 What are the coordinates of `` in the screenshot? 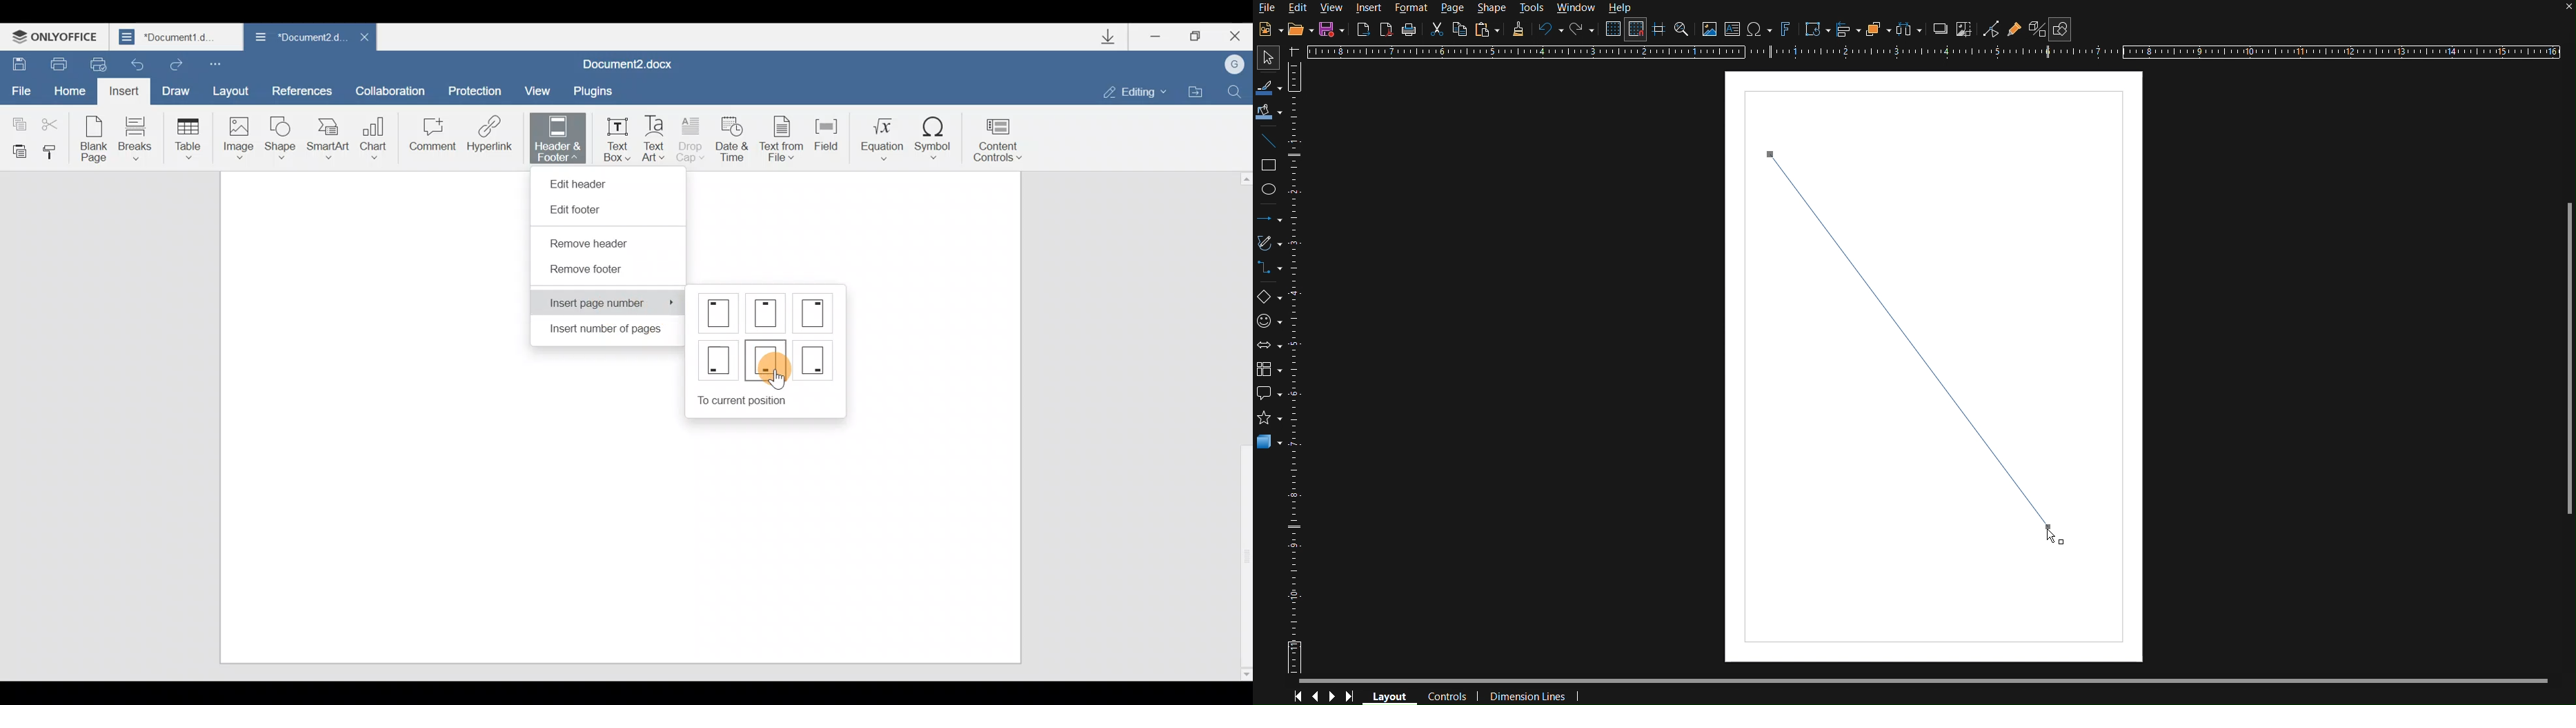 It's located at (1265, 30).